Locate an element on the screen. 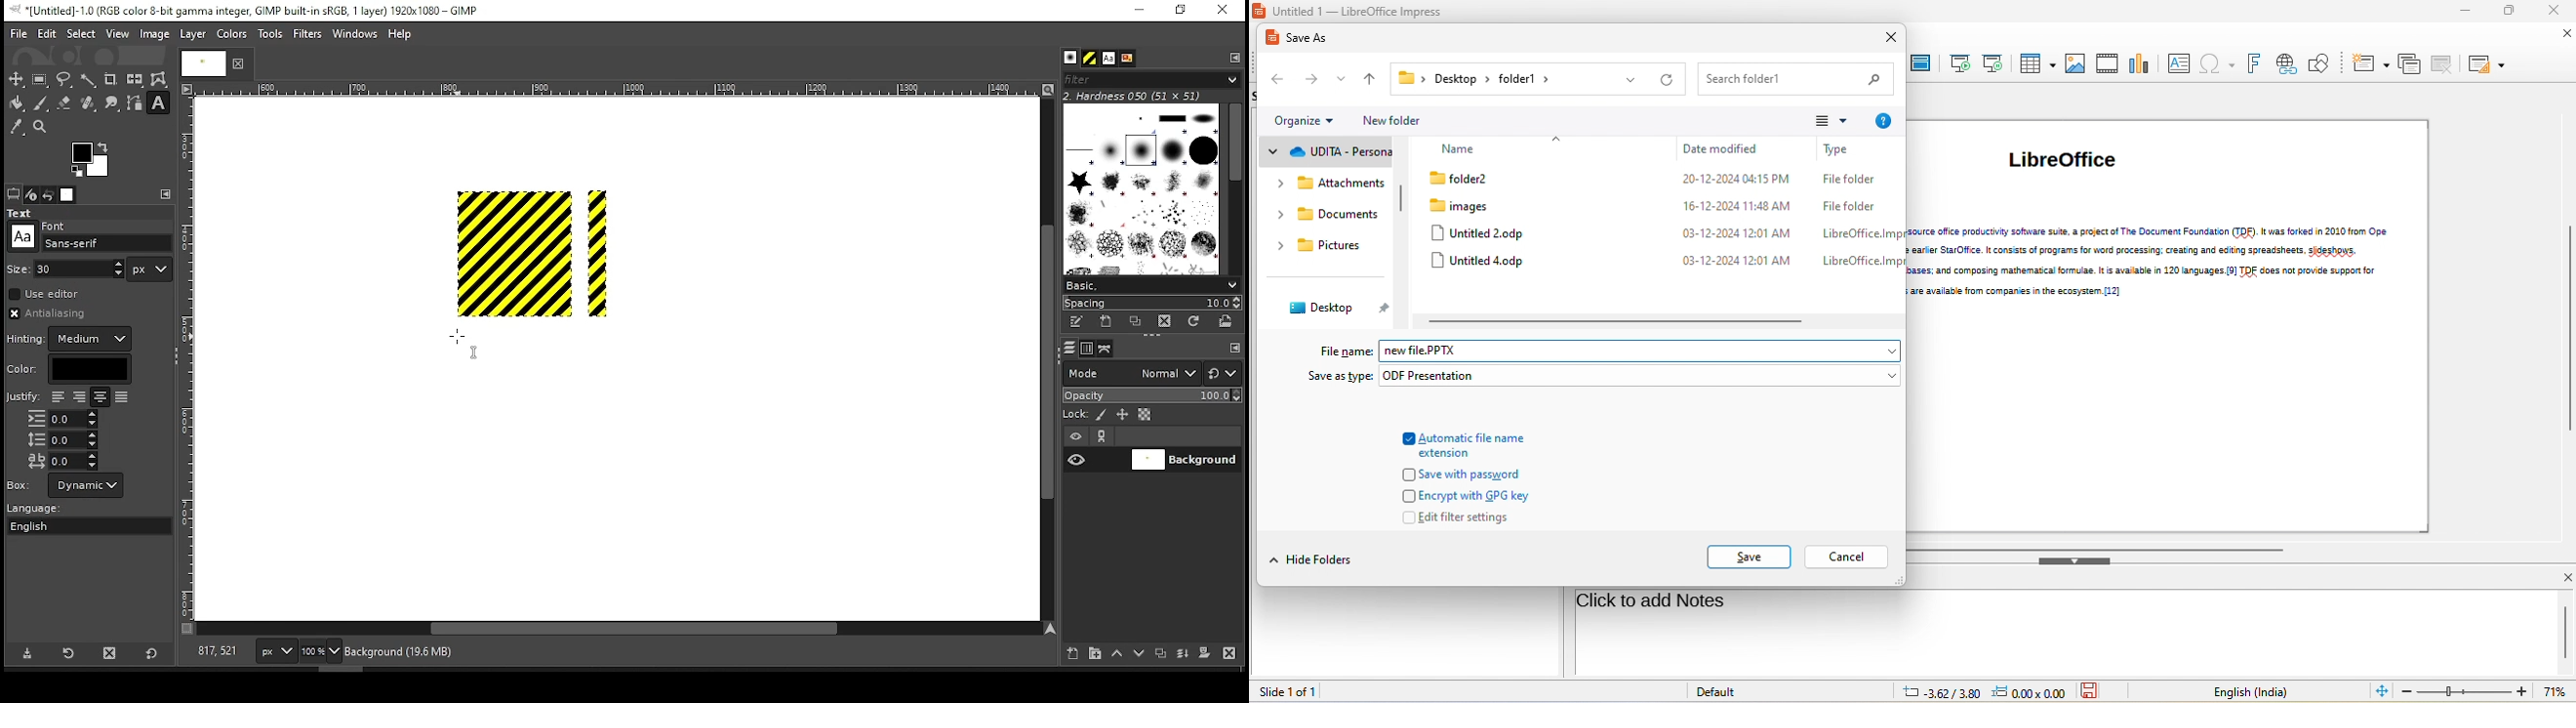 The image size is (2576, 728). pictures is located at coordinates (1319, 244).